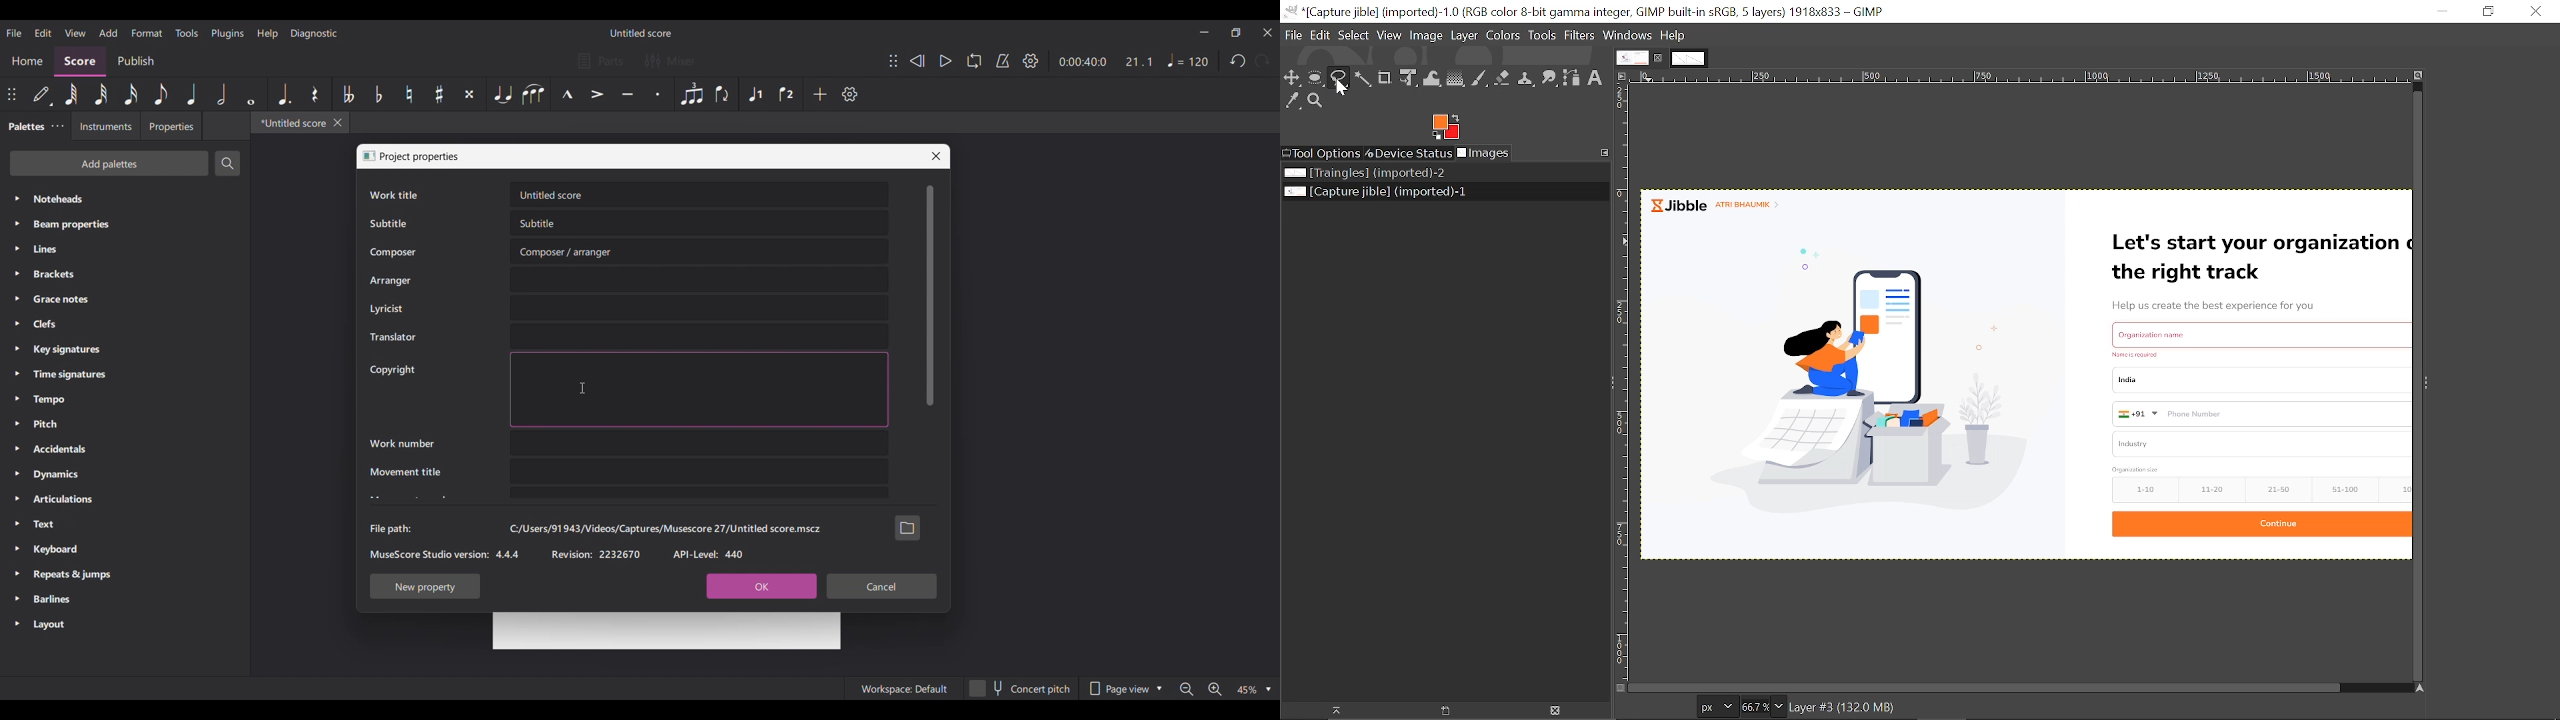 The width and height of the screenshot is (2576, 728). I want to click on New property, so click(425, 586).